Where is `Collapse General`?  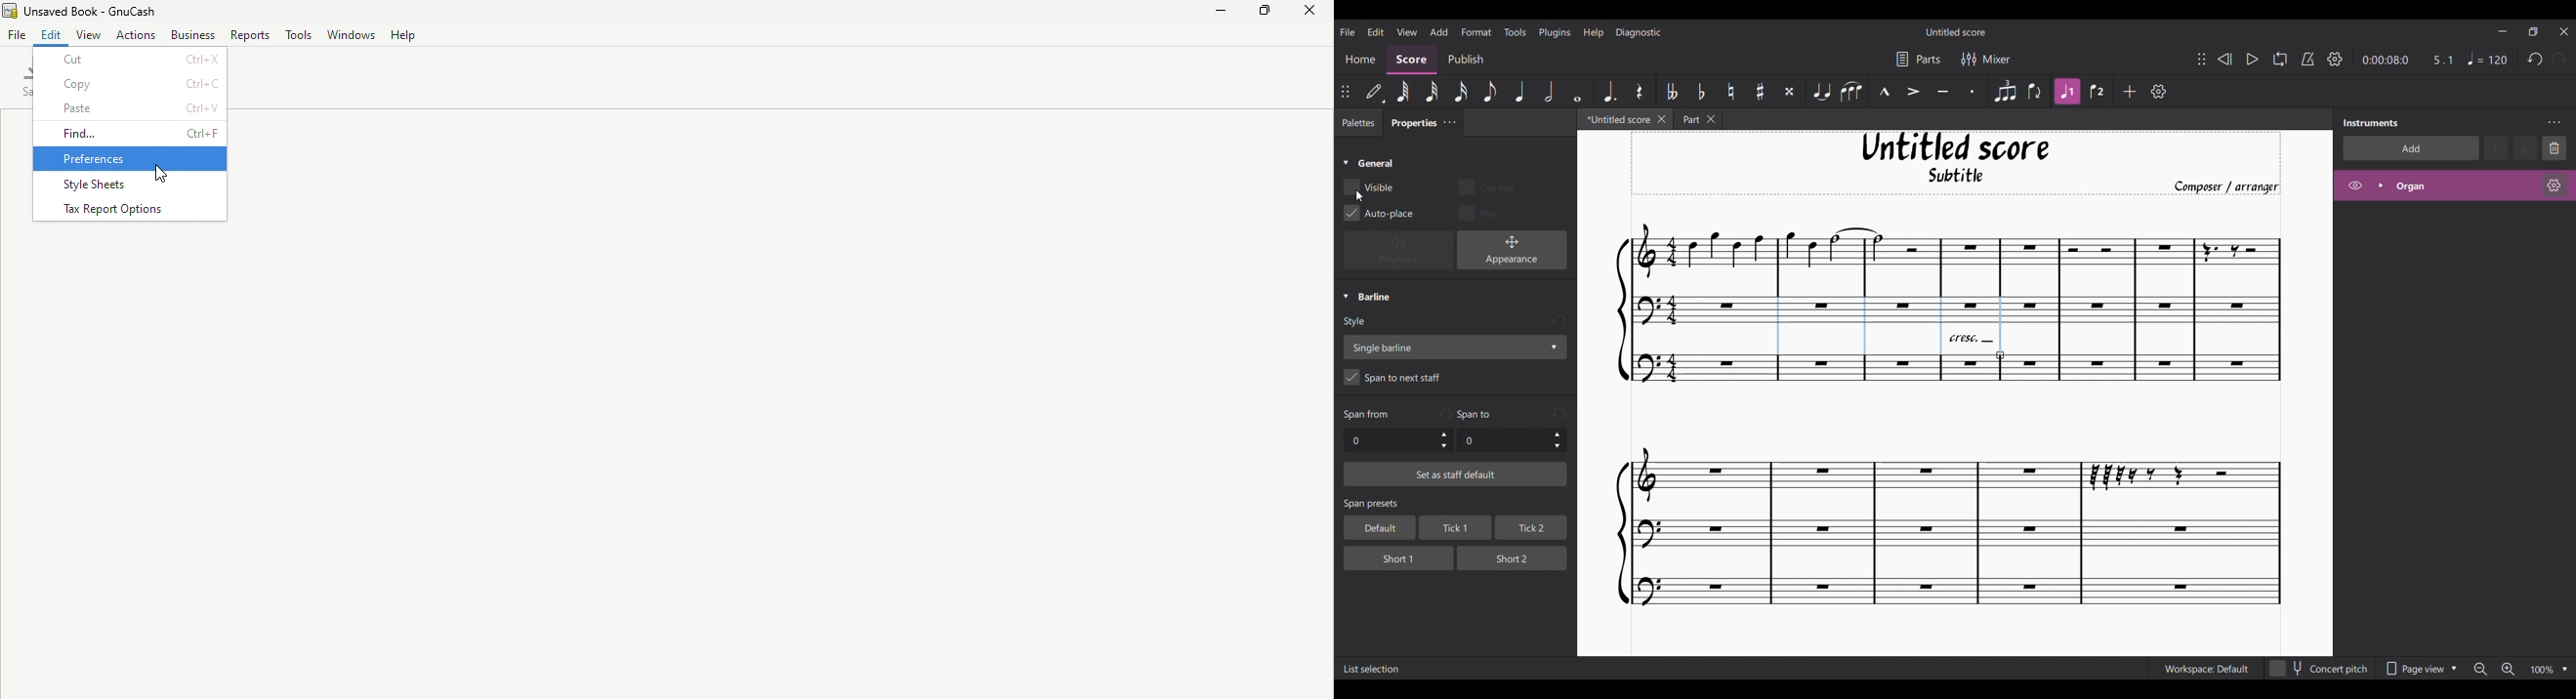 Collapse General is located at coordinates (1369, 164).